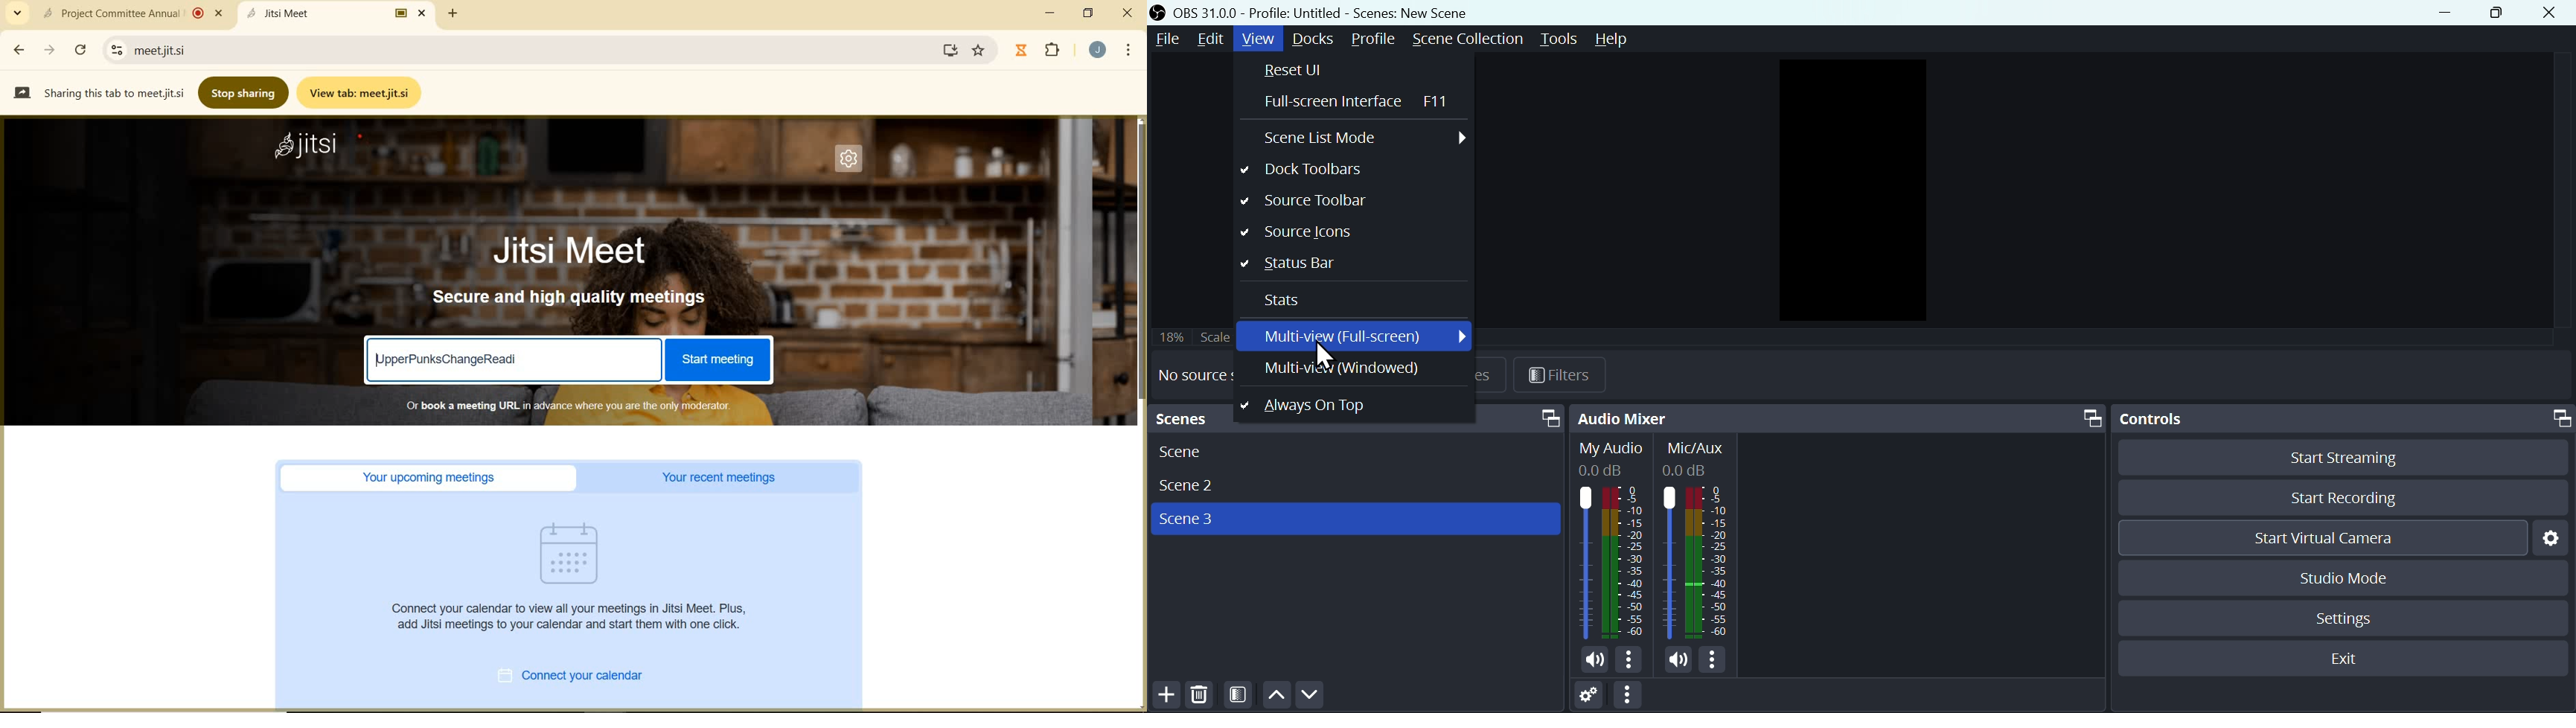 The width and height of the screenshot is (2576, 728). What do you see at coordinates (1344, 368) in the screenshot?
I see `Multiview windowed` at bounding box center [1344, 368].